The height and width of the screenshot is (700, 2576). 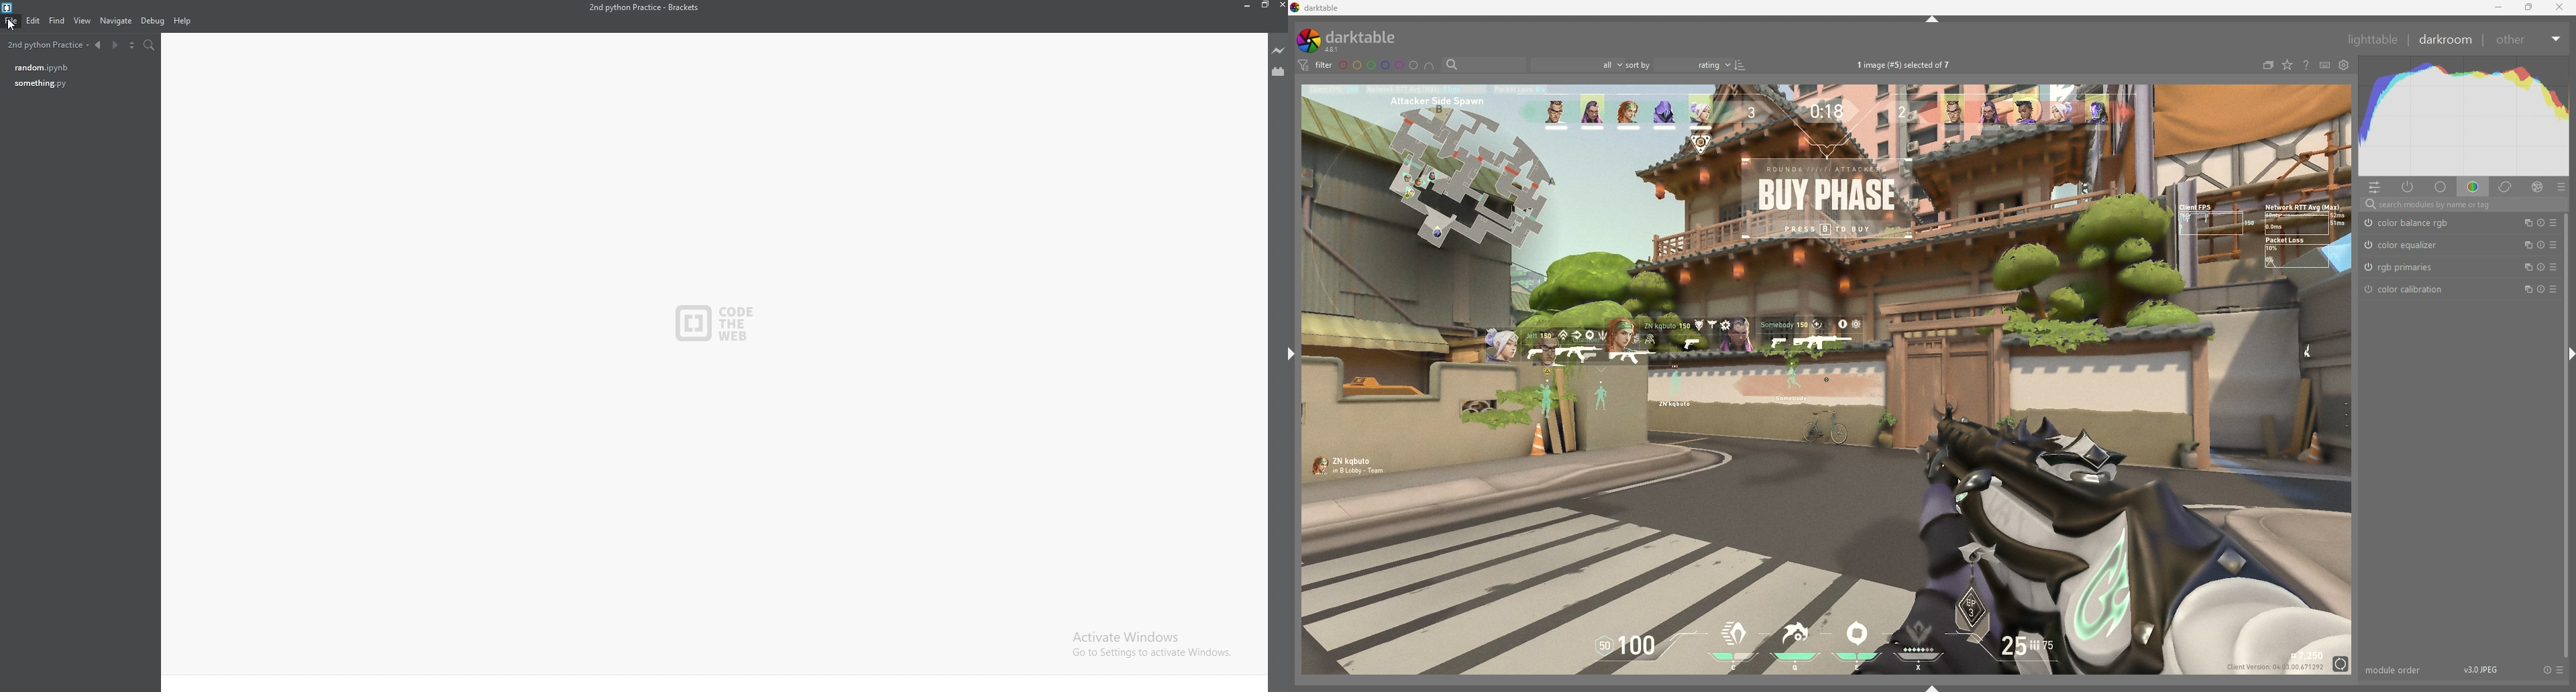 What do you see at coordinates (2404, 244) in the screenshot?
I see `color equalizer` at bounding box center [2404, 244].